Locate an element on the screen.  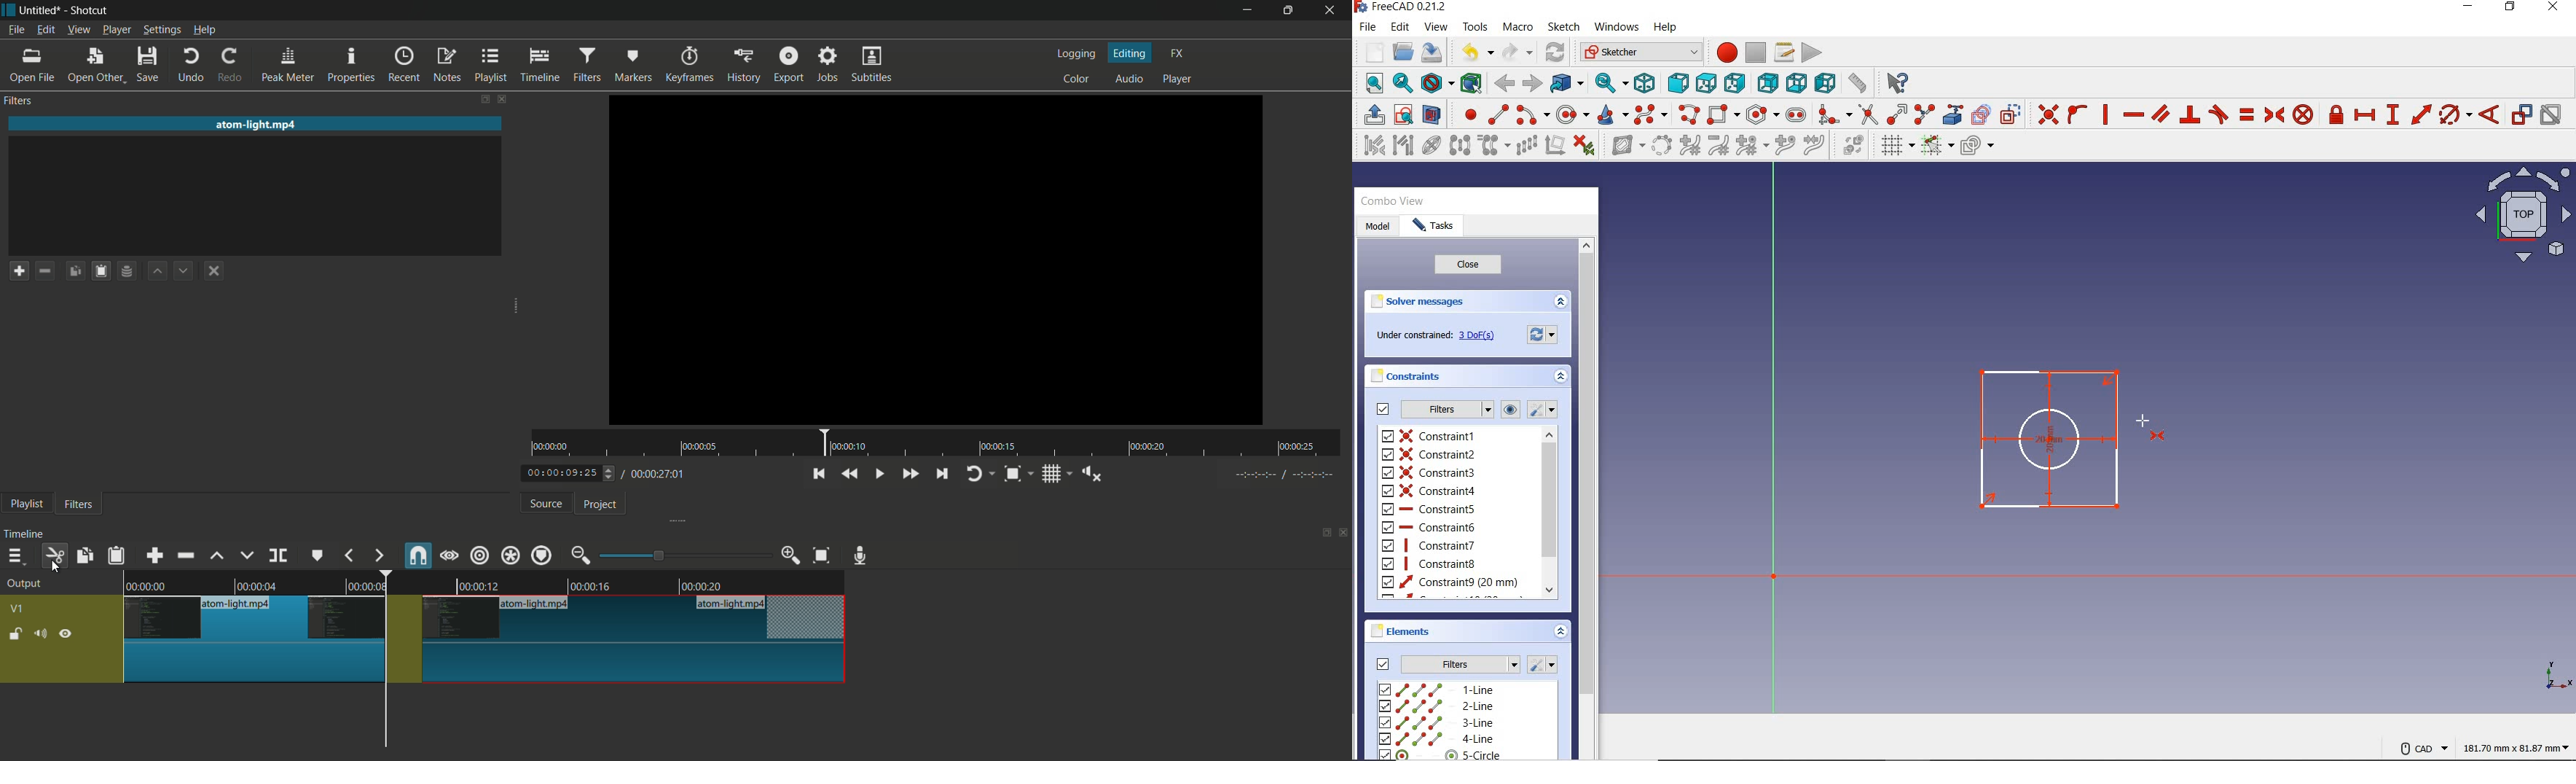
show volume control is located at coordinates (1091, 473).